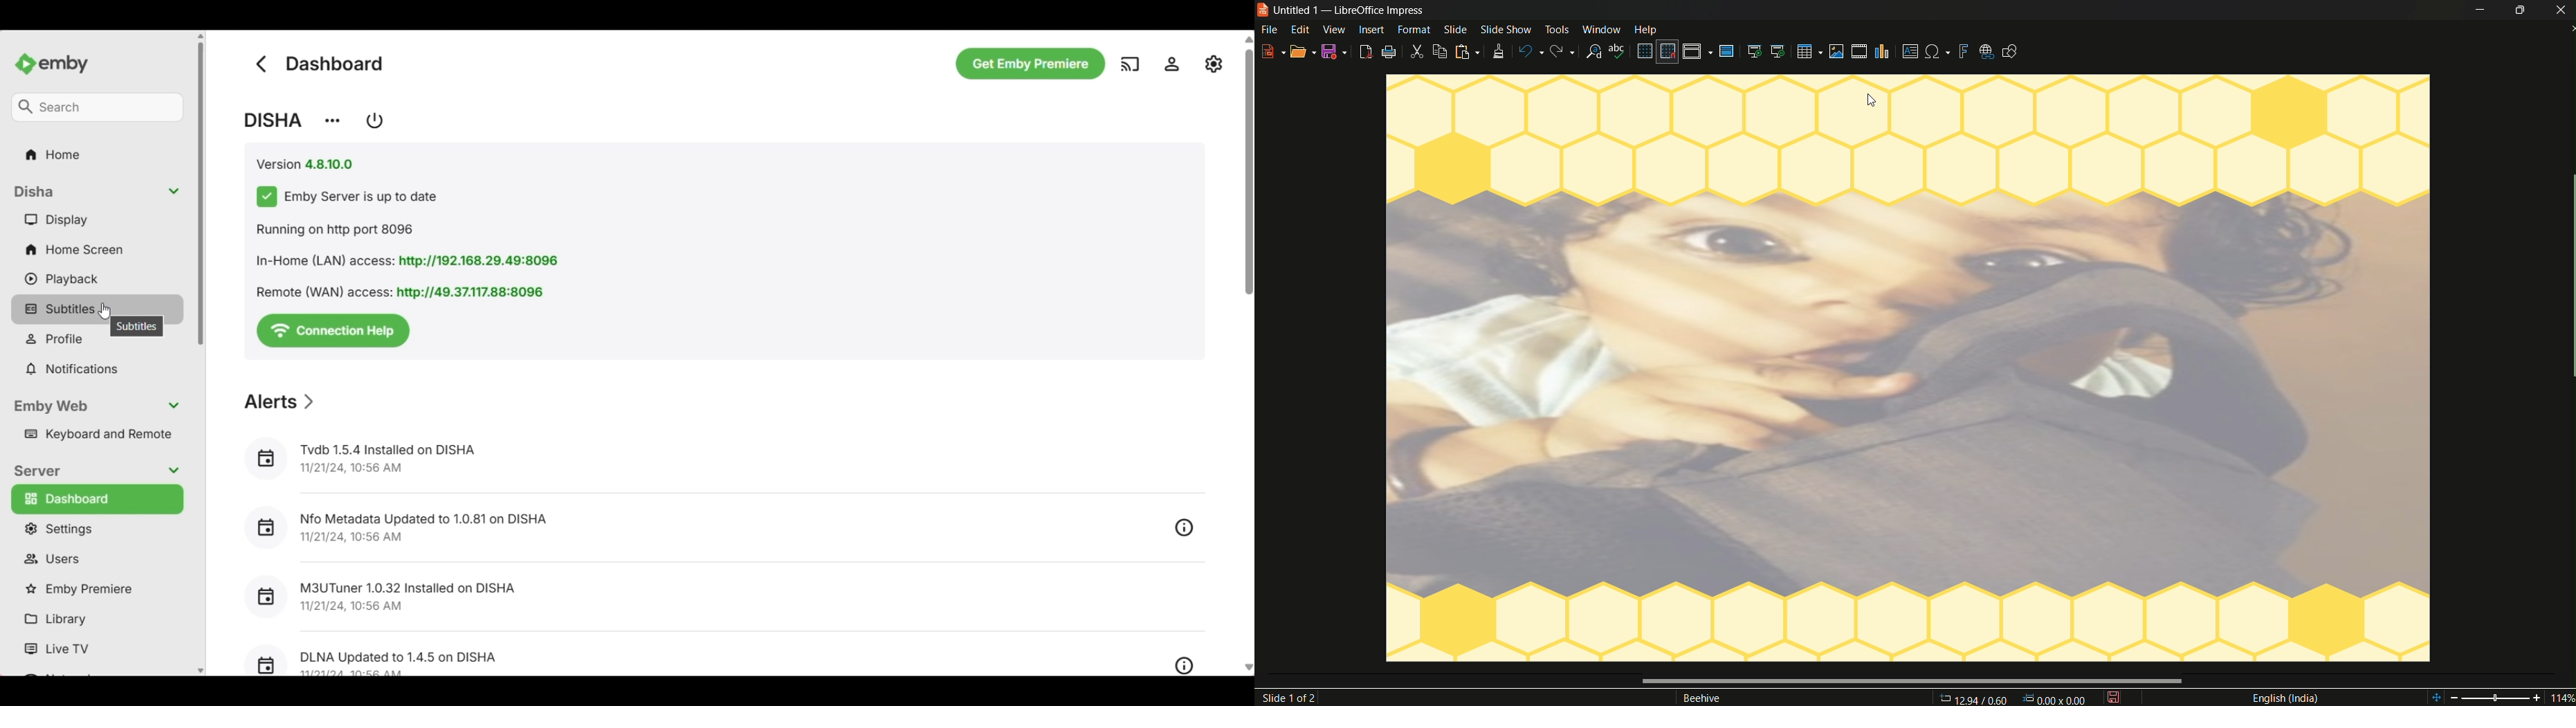 This screenshot has width=2576, height=728. What do you see at coordinates (1964, 52) in the screenshot?
I see `insert fontwork text` at bounding box center [1964, 52].